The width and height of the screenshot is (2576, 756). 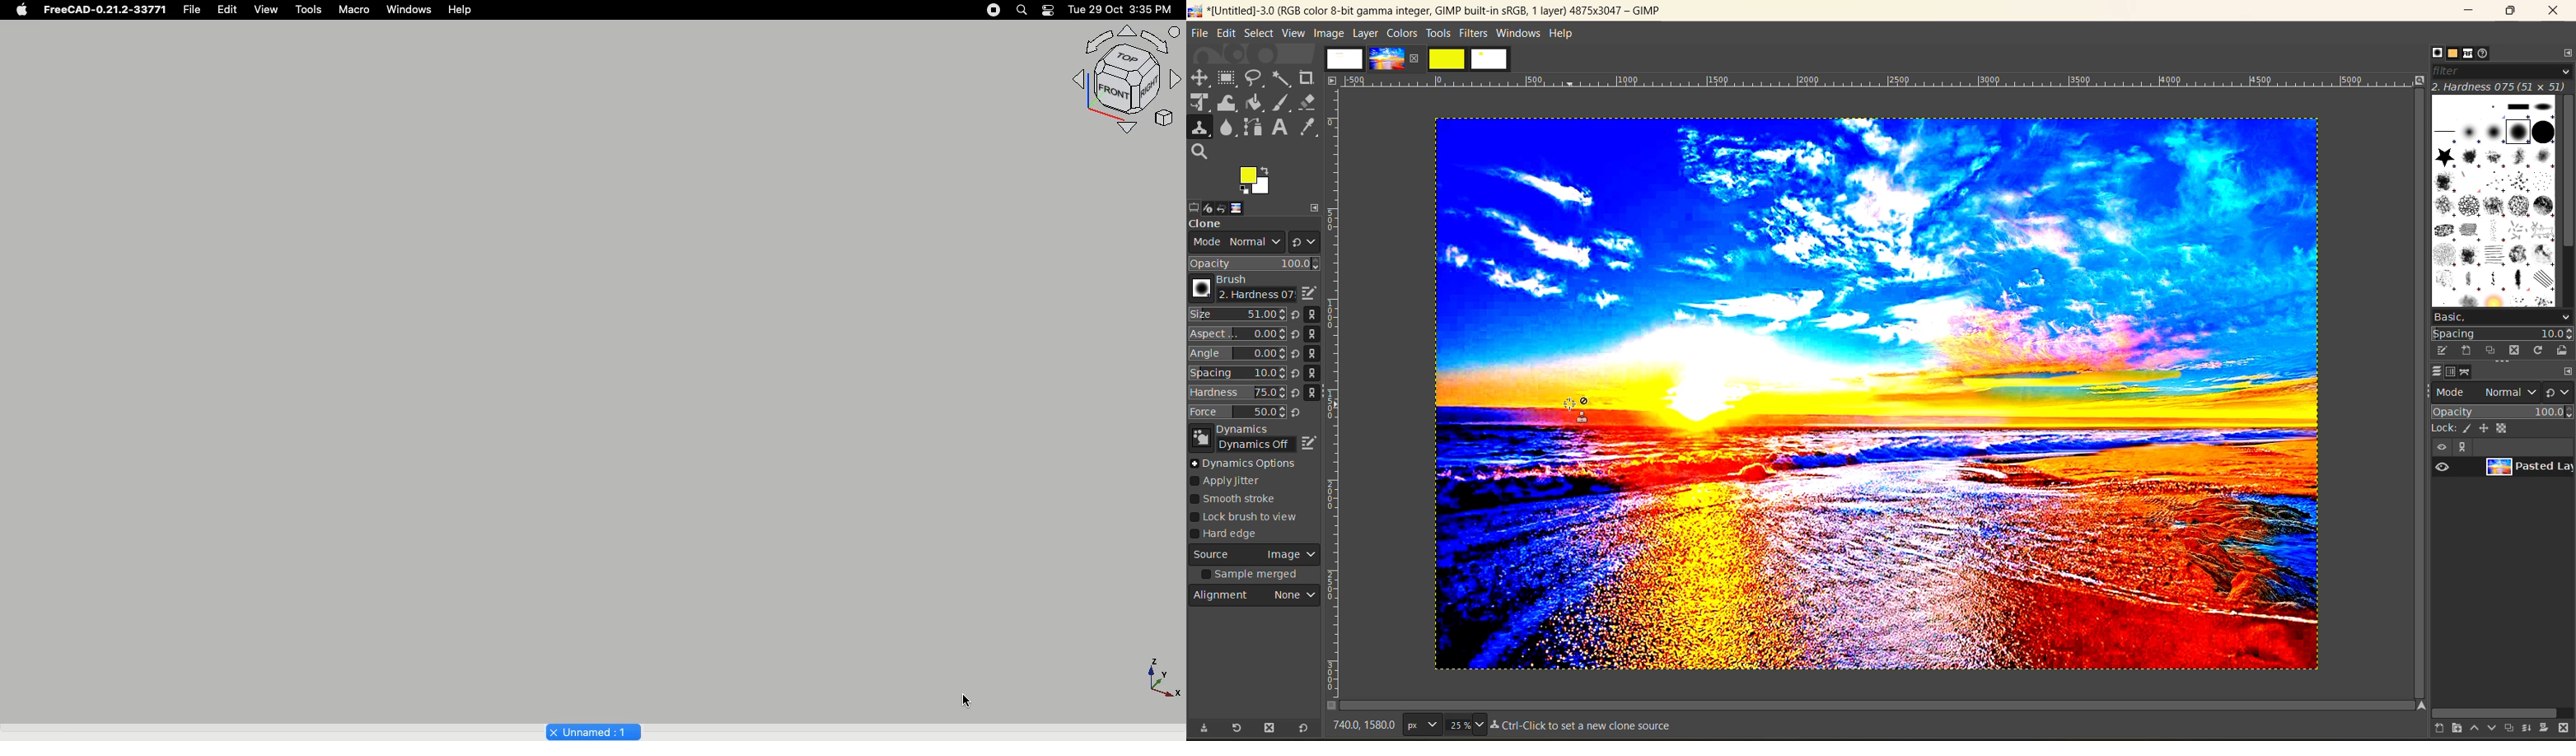 What do you see at coordinates (1200, 128) in the screenshot?
I see `clone tool` at bounding box center [1200, 128].